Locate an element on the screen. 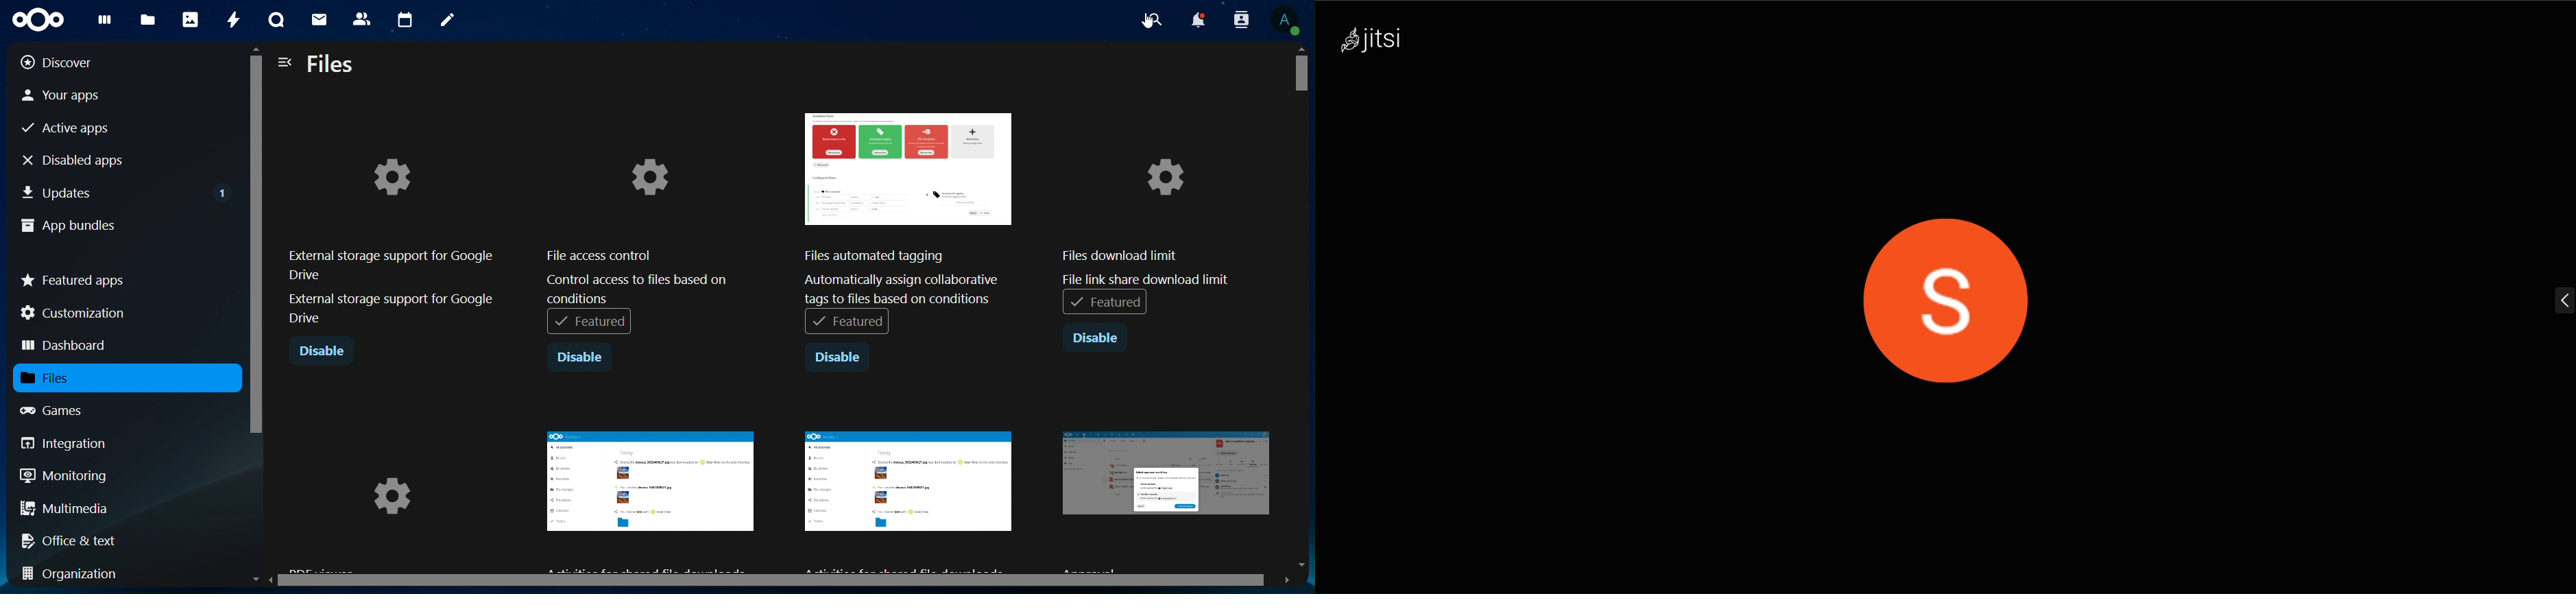  contacts is located at coordinates (361, 18).